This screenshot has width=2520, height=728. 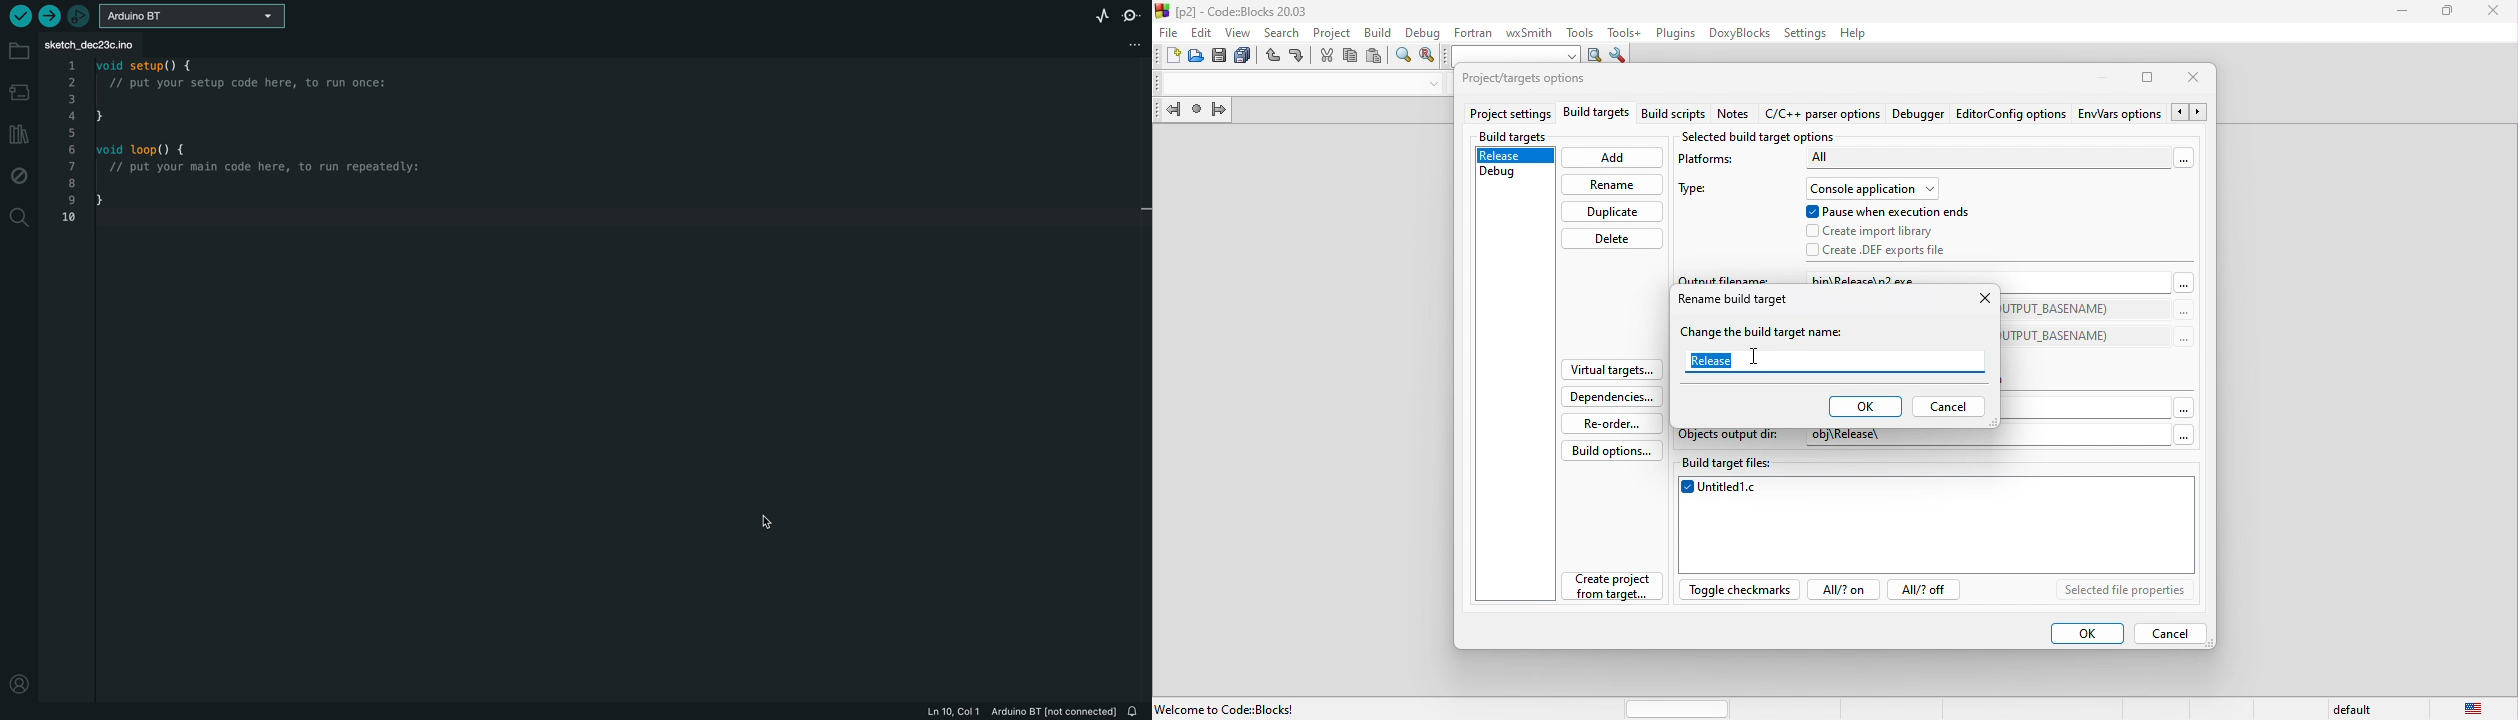 I want to click on upload, so click(x=51, y=16).